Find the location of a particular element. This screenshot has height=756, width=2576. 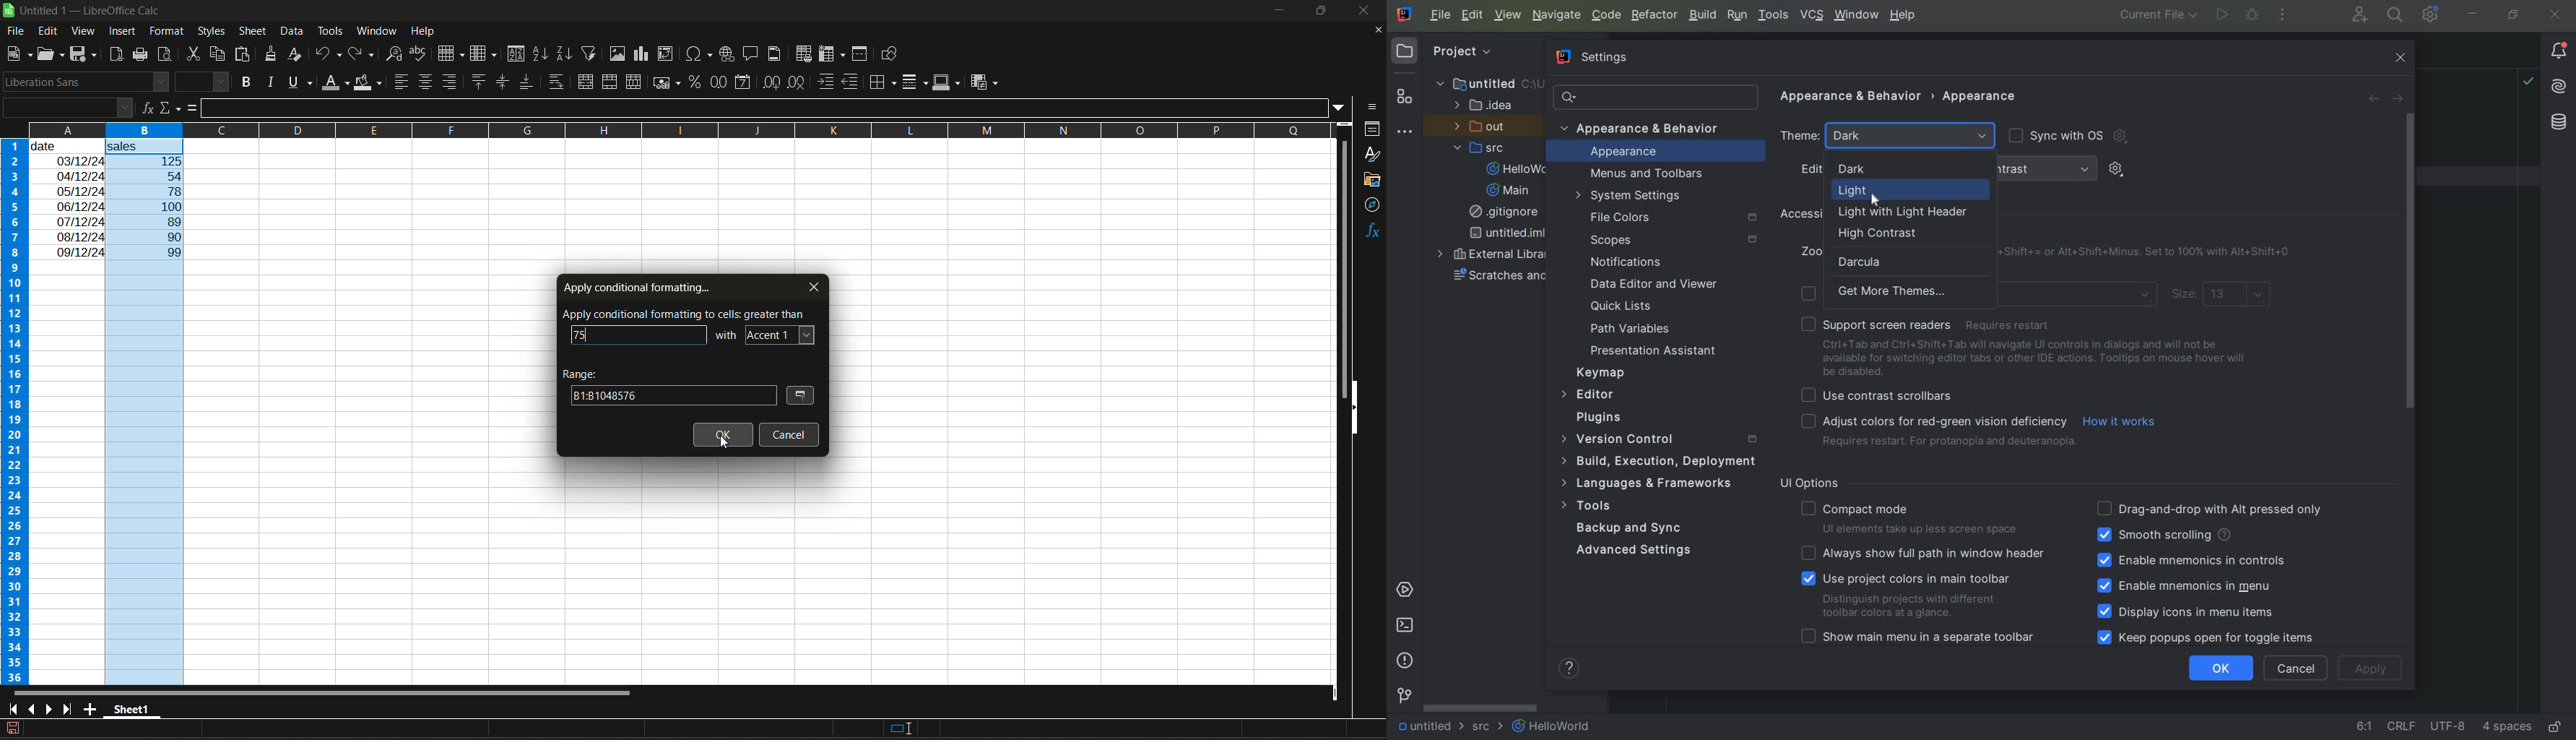

font color is located at coordinates (338, 83).